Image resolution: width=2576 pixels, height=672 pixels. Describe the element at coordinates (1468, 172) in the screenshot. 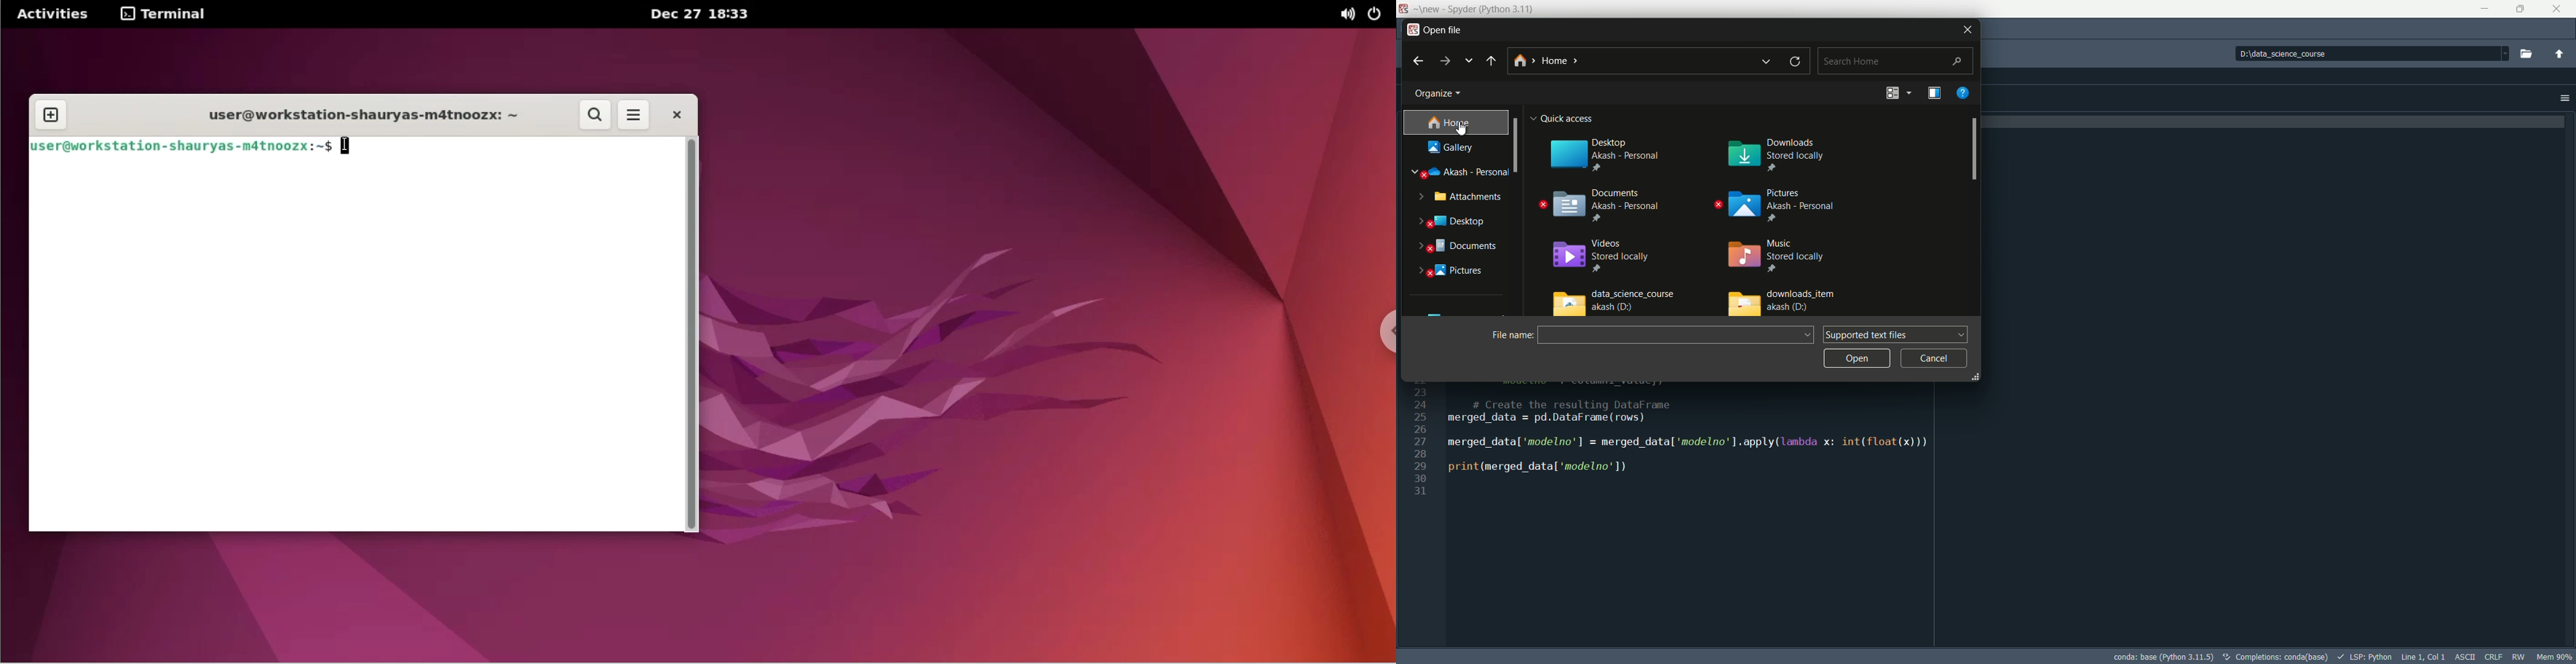

I see `akash-personal` at that location.